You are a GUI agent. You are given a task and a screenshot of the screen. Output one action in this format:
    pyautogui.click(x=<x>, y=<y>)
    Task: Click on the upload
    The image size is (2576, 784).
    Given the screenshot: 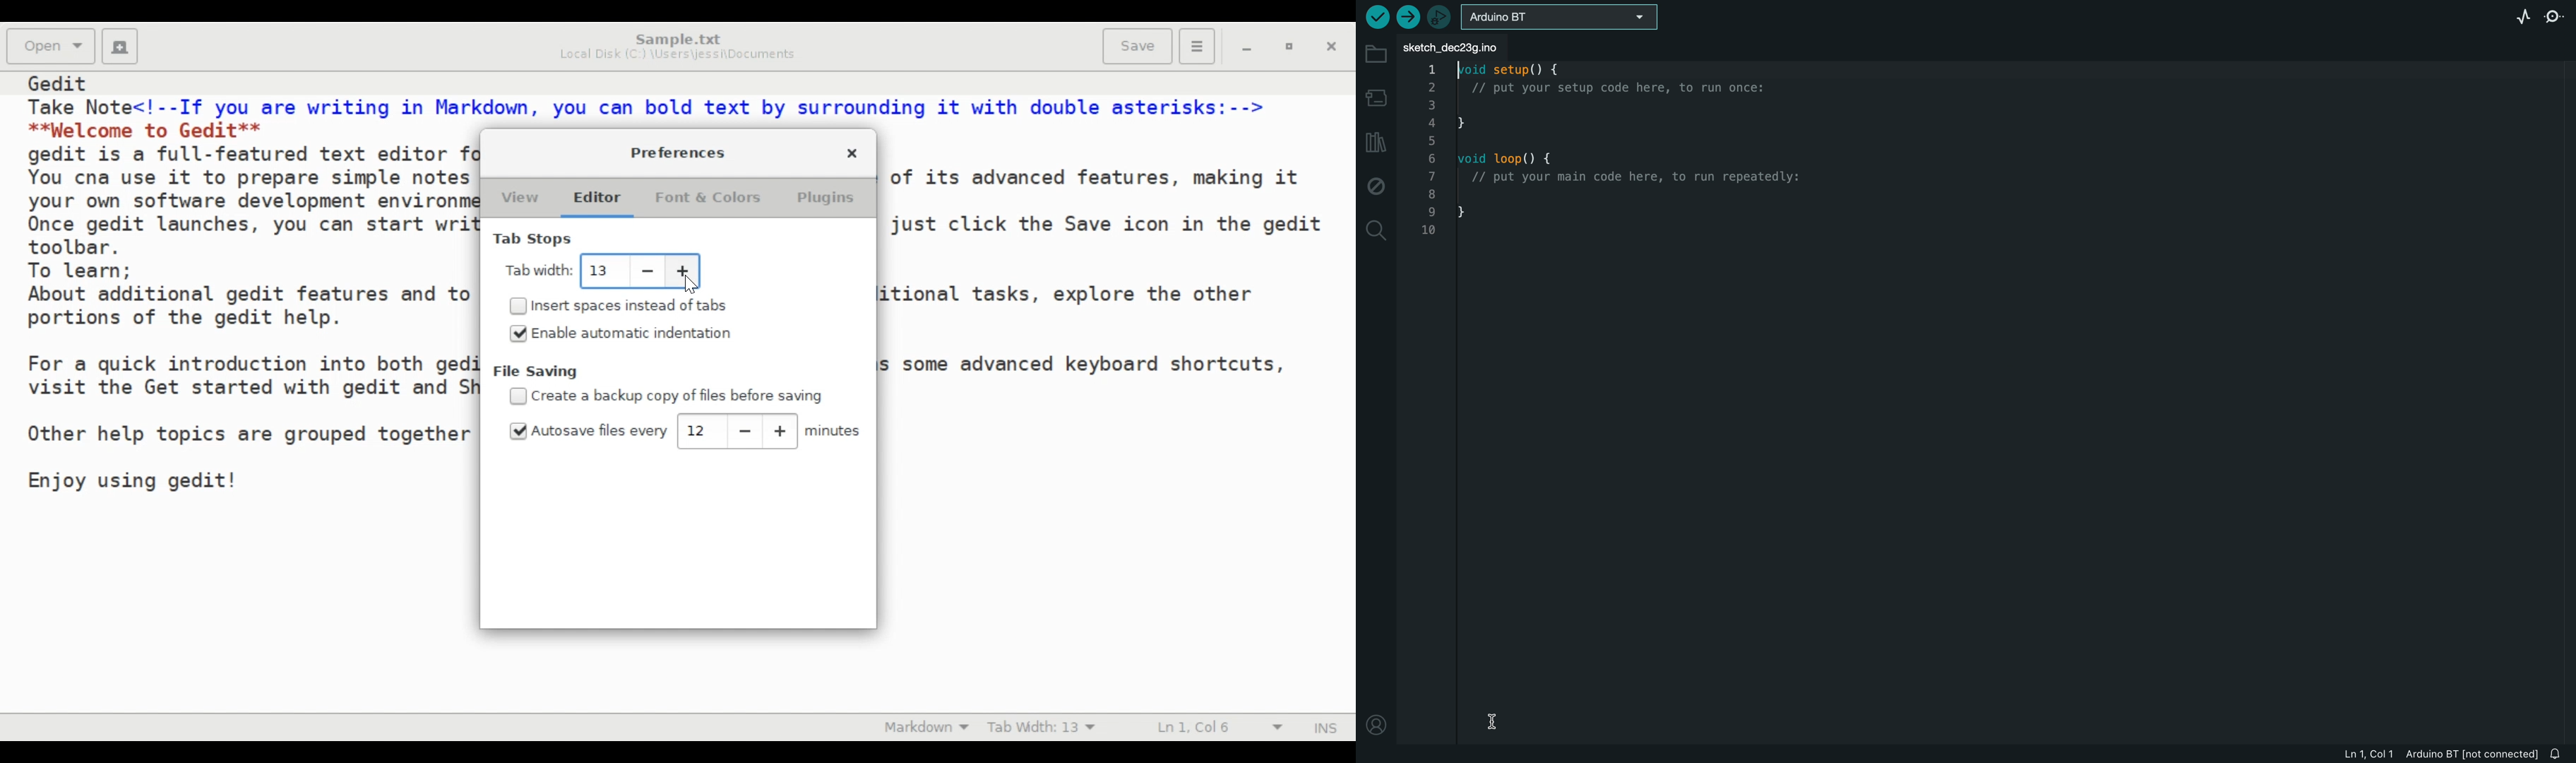 What is the action you would take?
    pyautogui.click(x=1410, y=17)
    